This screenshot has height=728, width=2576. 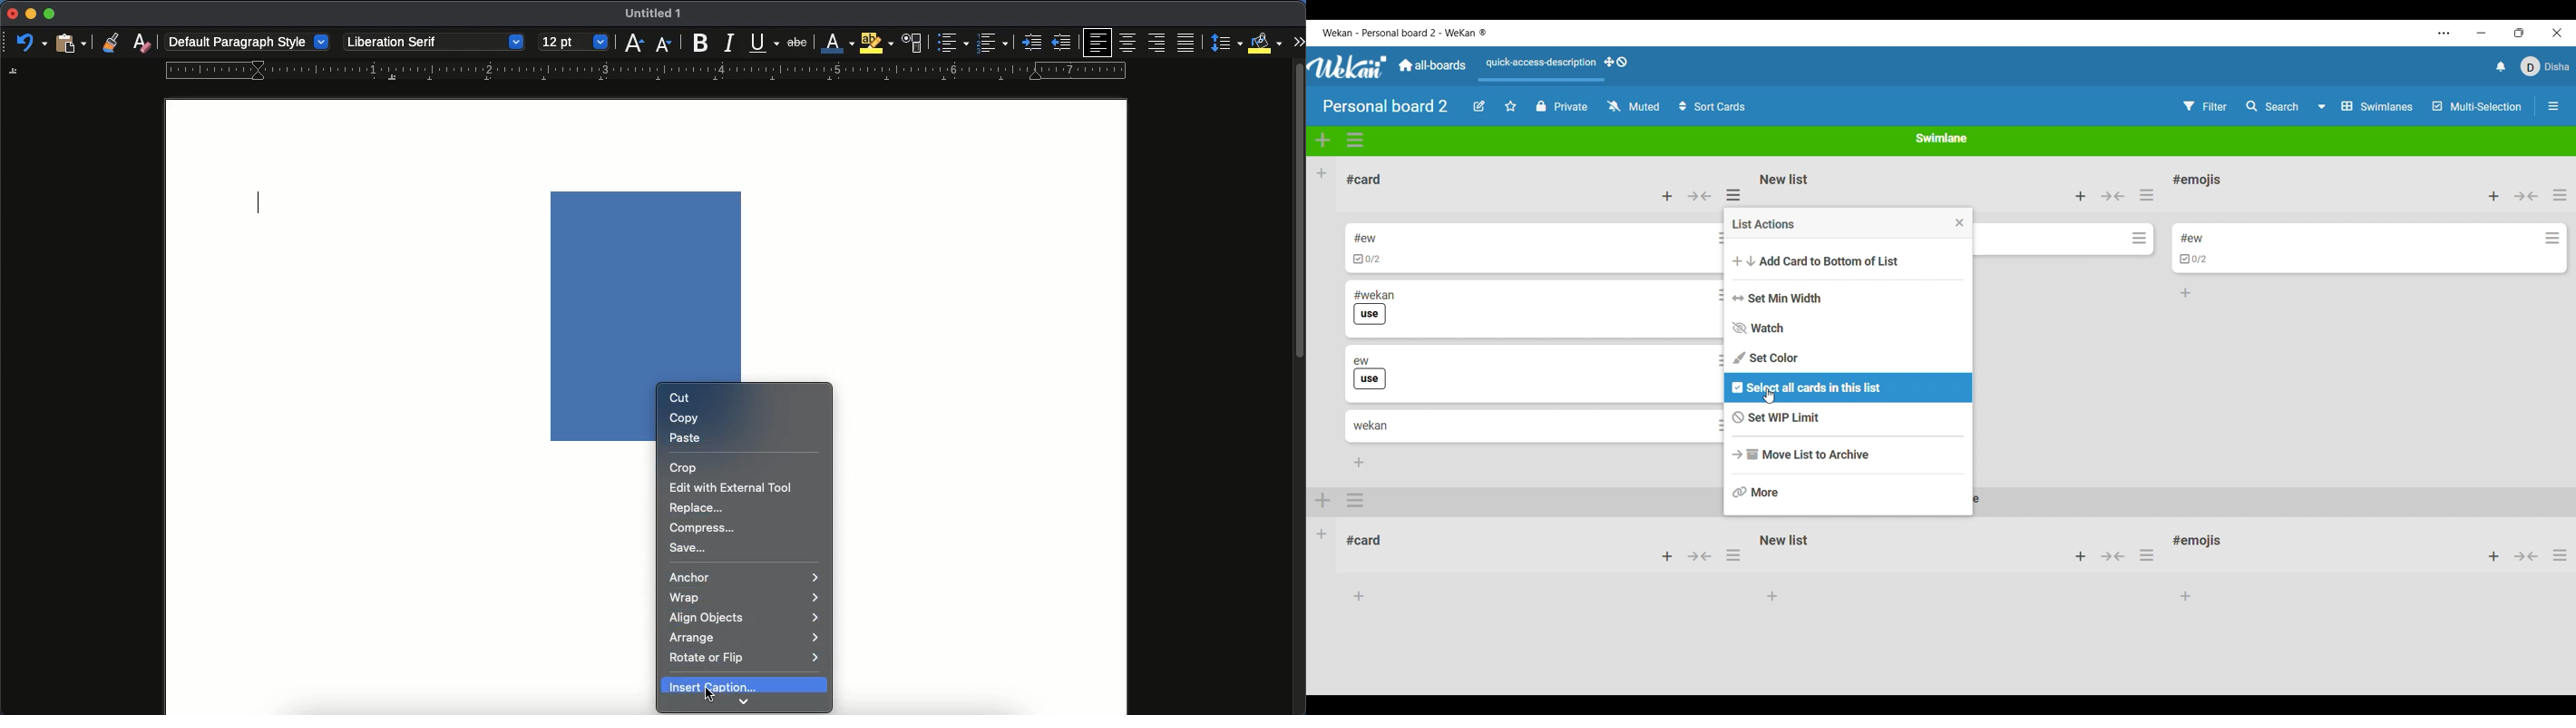 I want to click on replace, so click(x=698, y=506).